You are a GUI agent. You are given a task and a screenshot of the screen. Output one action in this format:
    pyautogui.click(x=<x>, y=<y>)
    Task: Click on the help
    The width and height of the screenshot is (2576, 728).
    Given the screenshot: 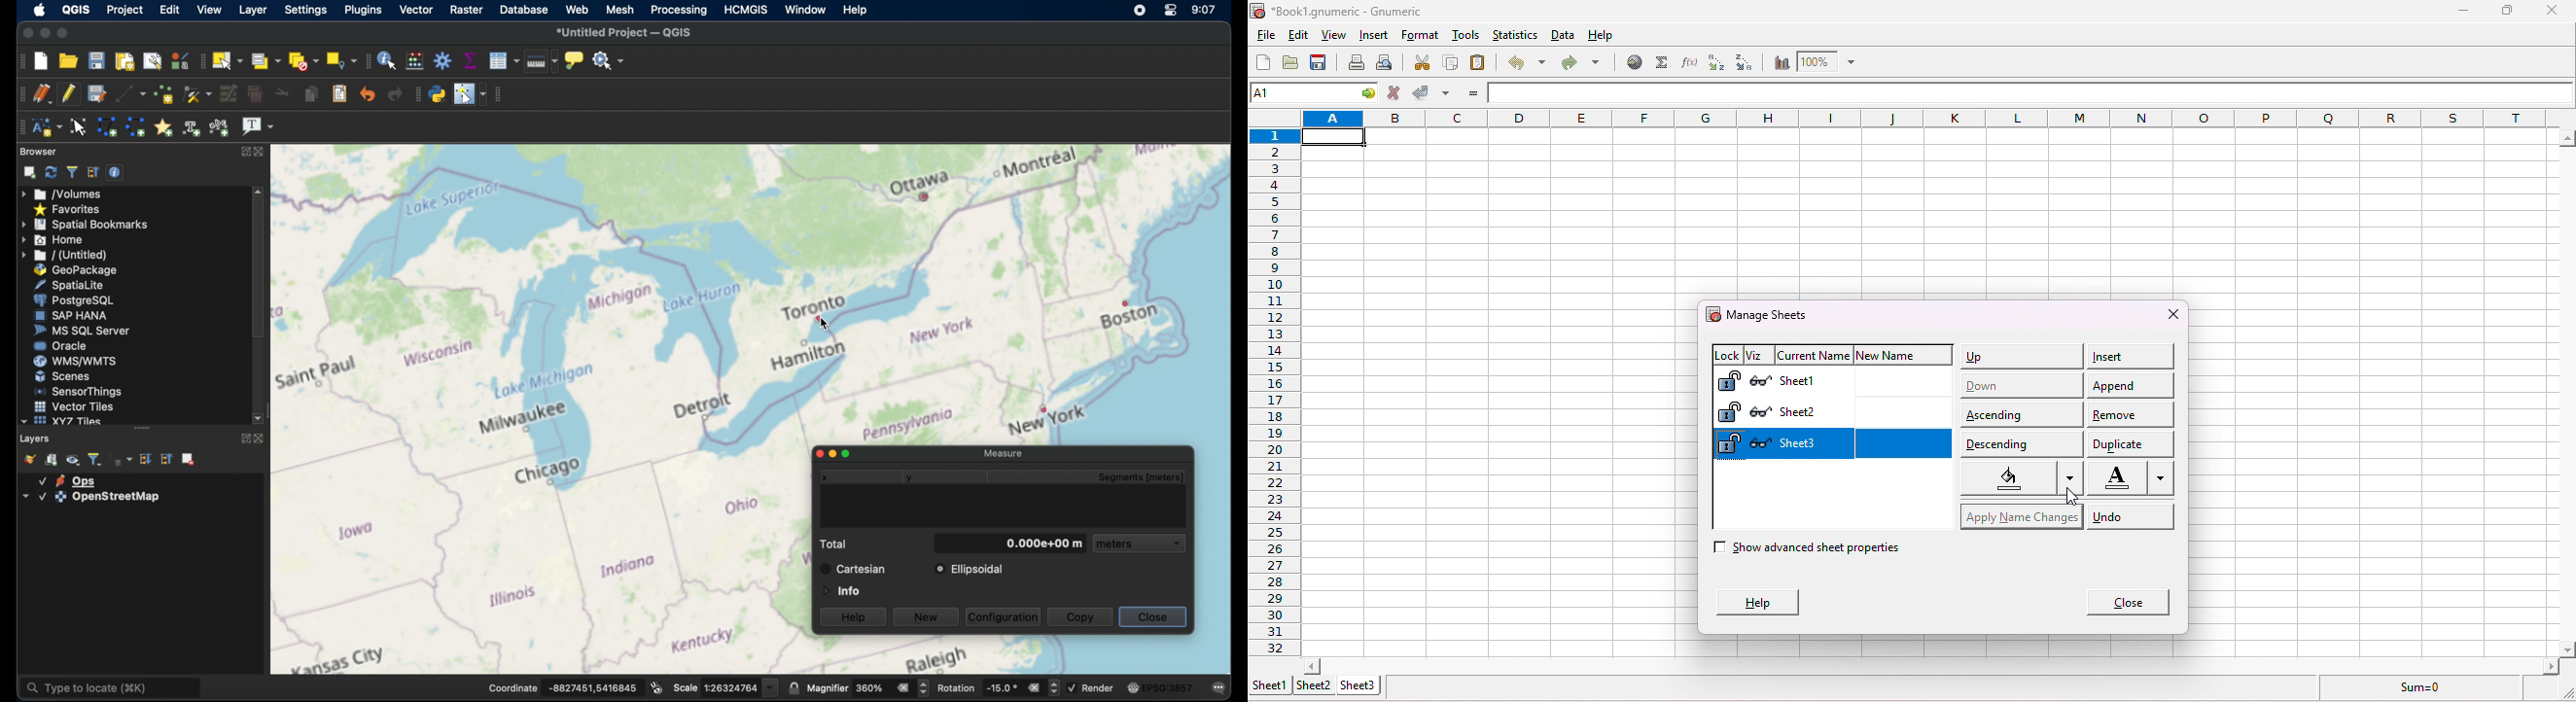 What is the action you would take?
    pyautogui.click(x=1761, y=602)
    